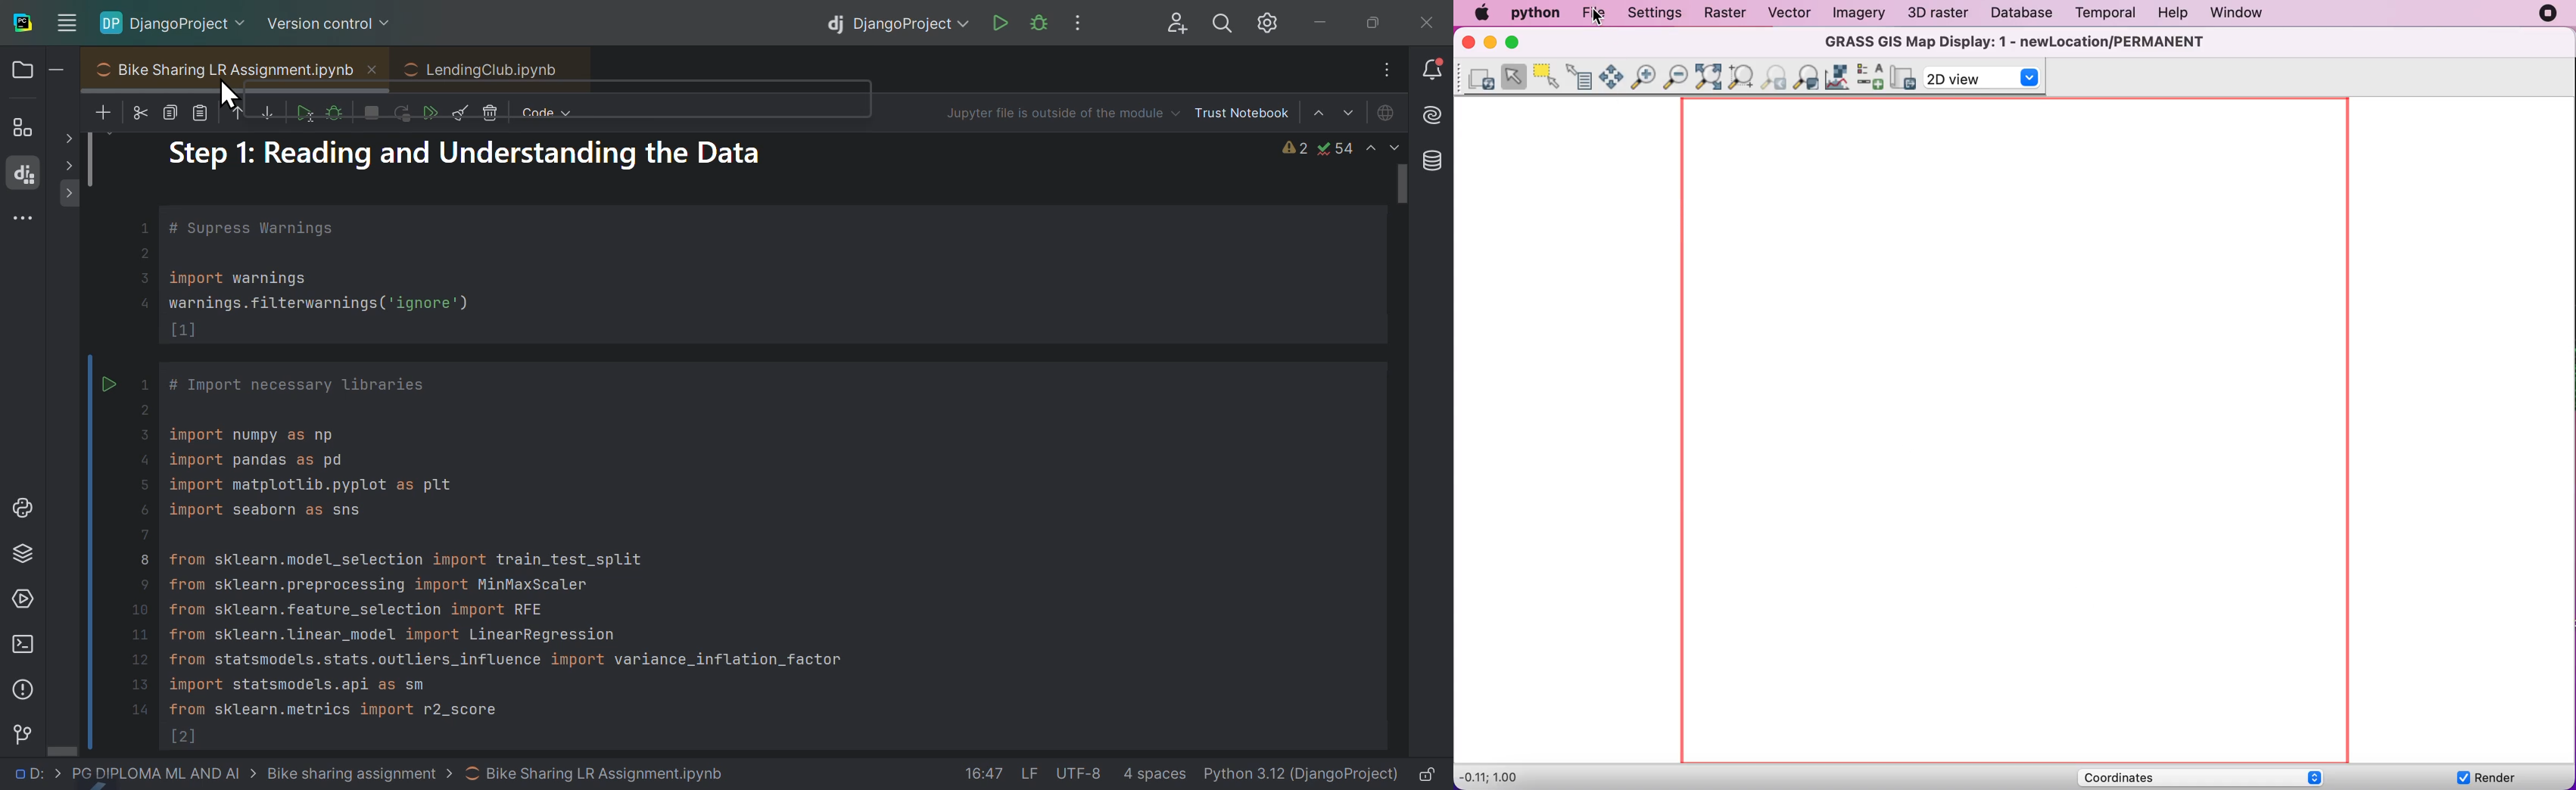 The height and width of the screenshot is (812, 2576). I want to click on Clear all outputs, so click(464, 110).